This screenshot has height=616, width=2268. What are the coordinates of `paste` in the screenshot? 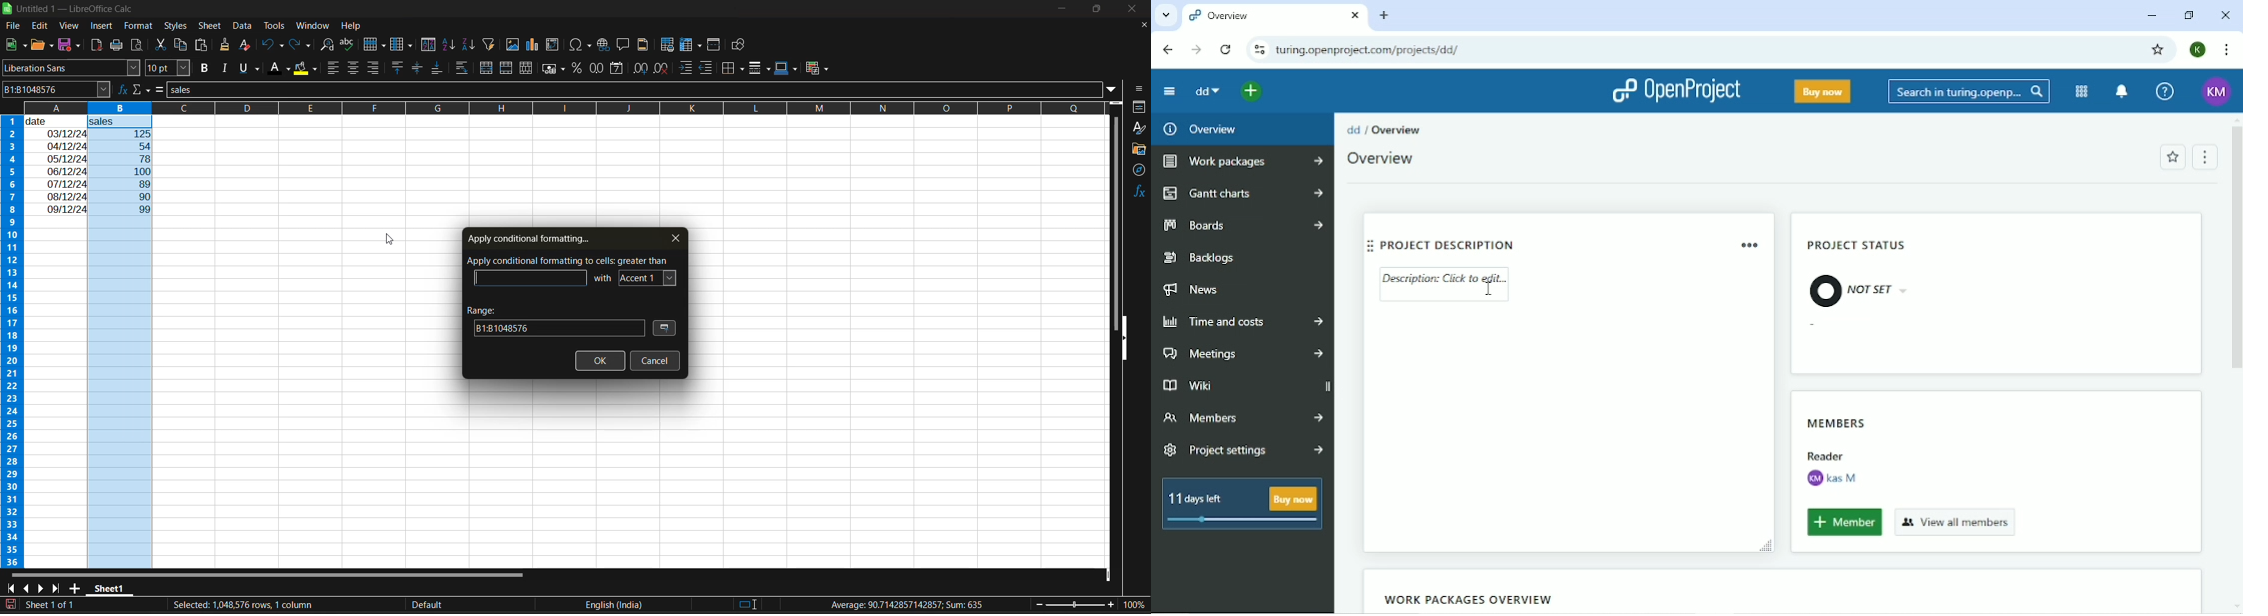 It's located at (203, 45).